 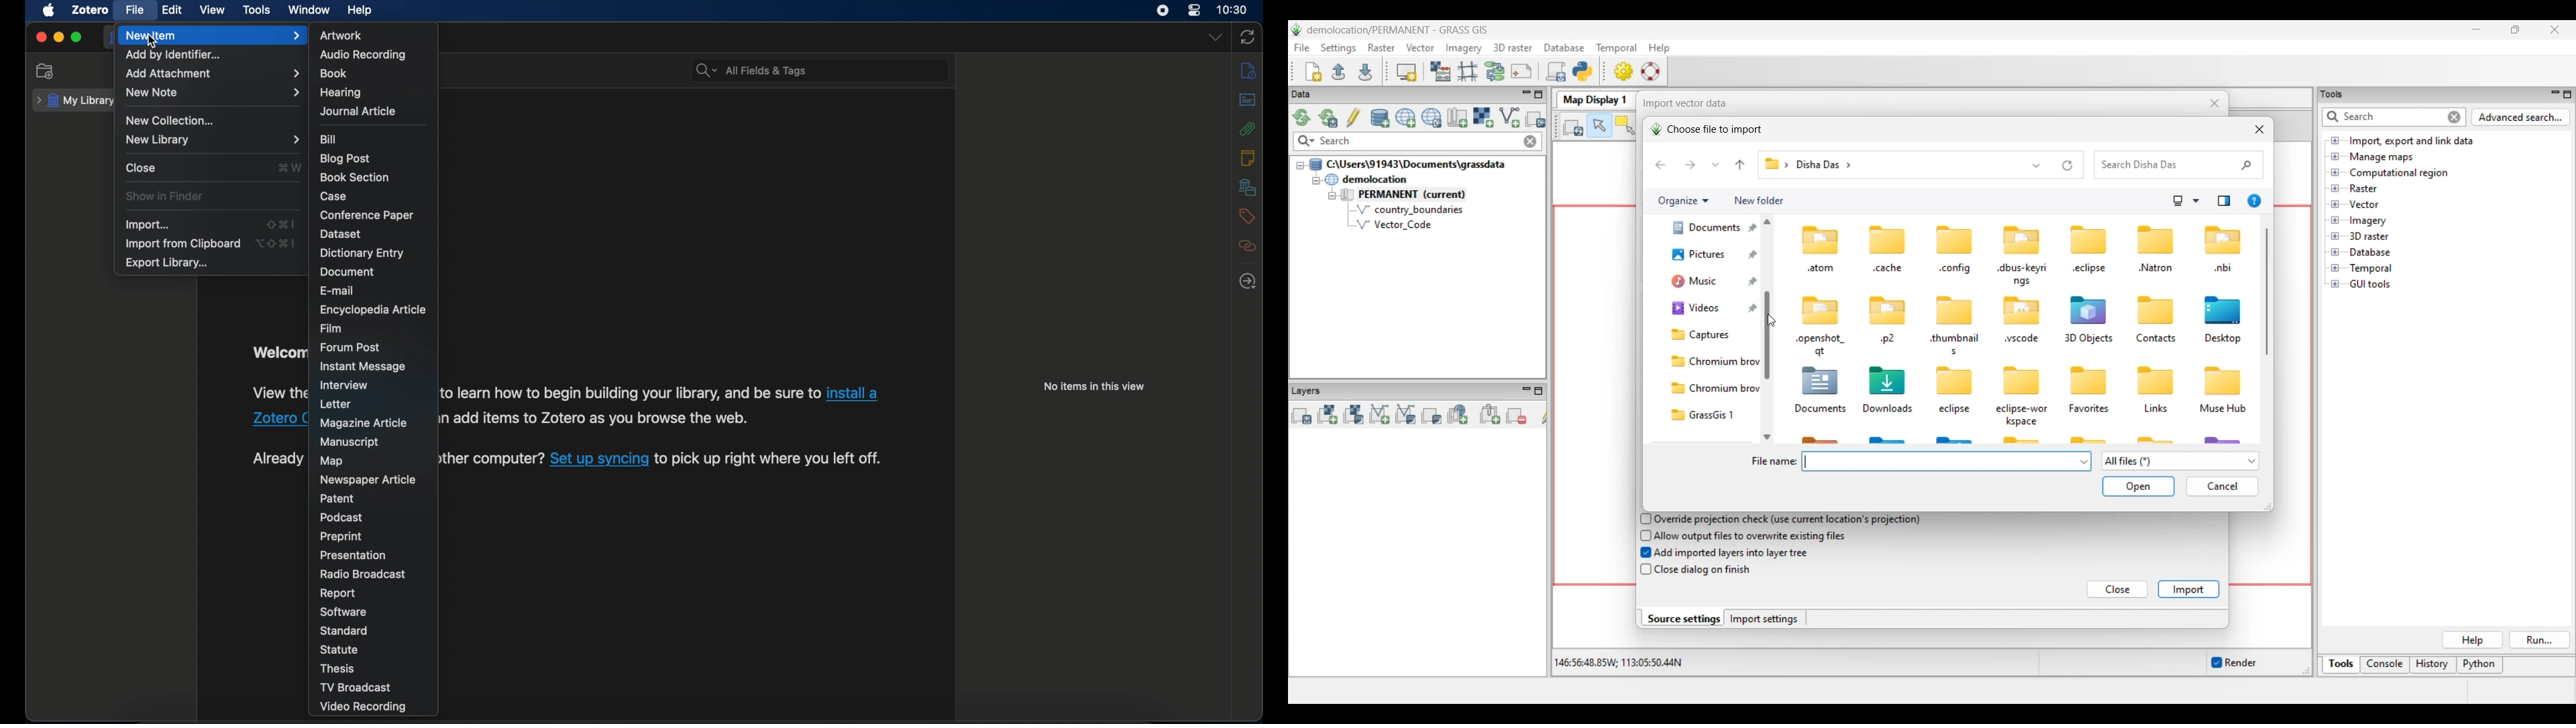 I want to click on letter, so click(x=337, y=405).